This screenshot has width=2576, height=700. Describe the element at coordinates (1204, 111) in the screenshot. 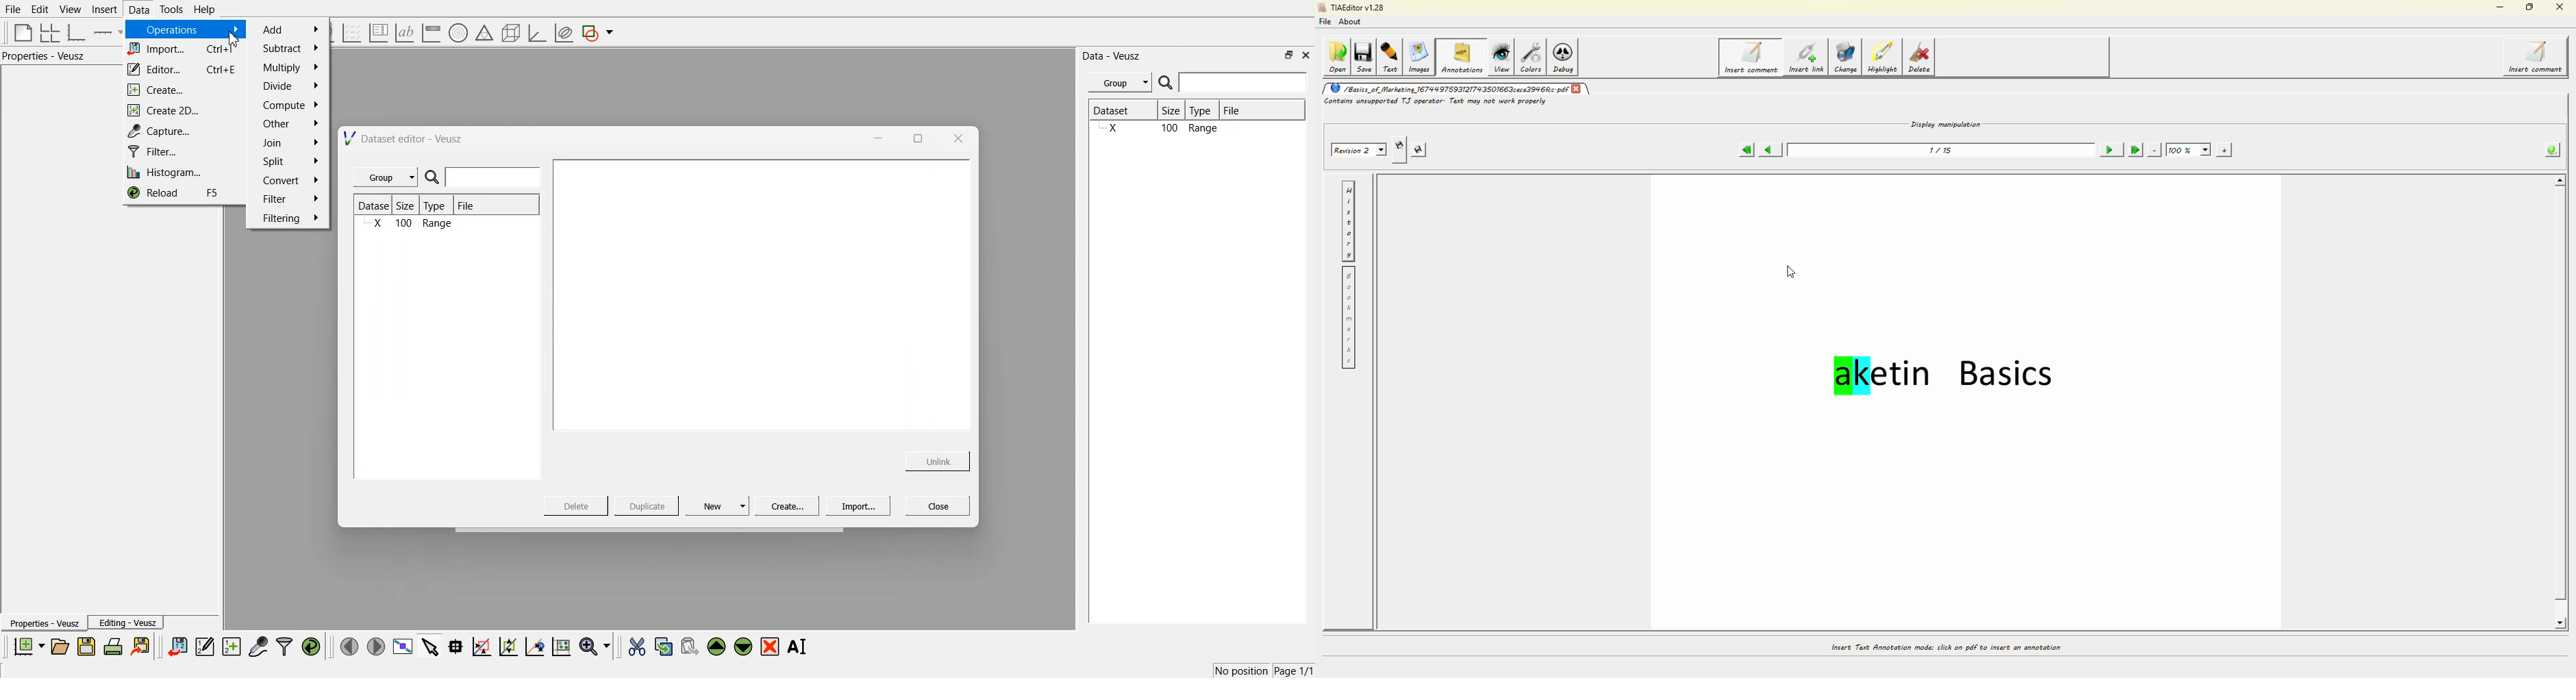

I see `Type` at that location.